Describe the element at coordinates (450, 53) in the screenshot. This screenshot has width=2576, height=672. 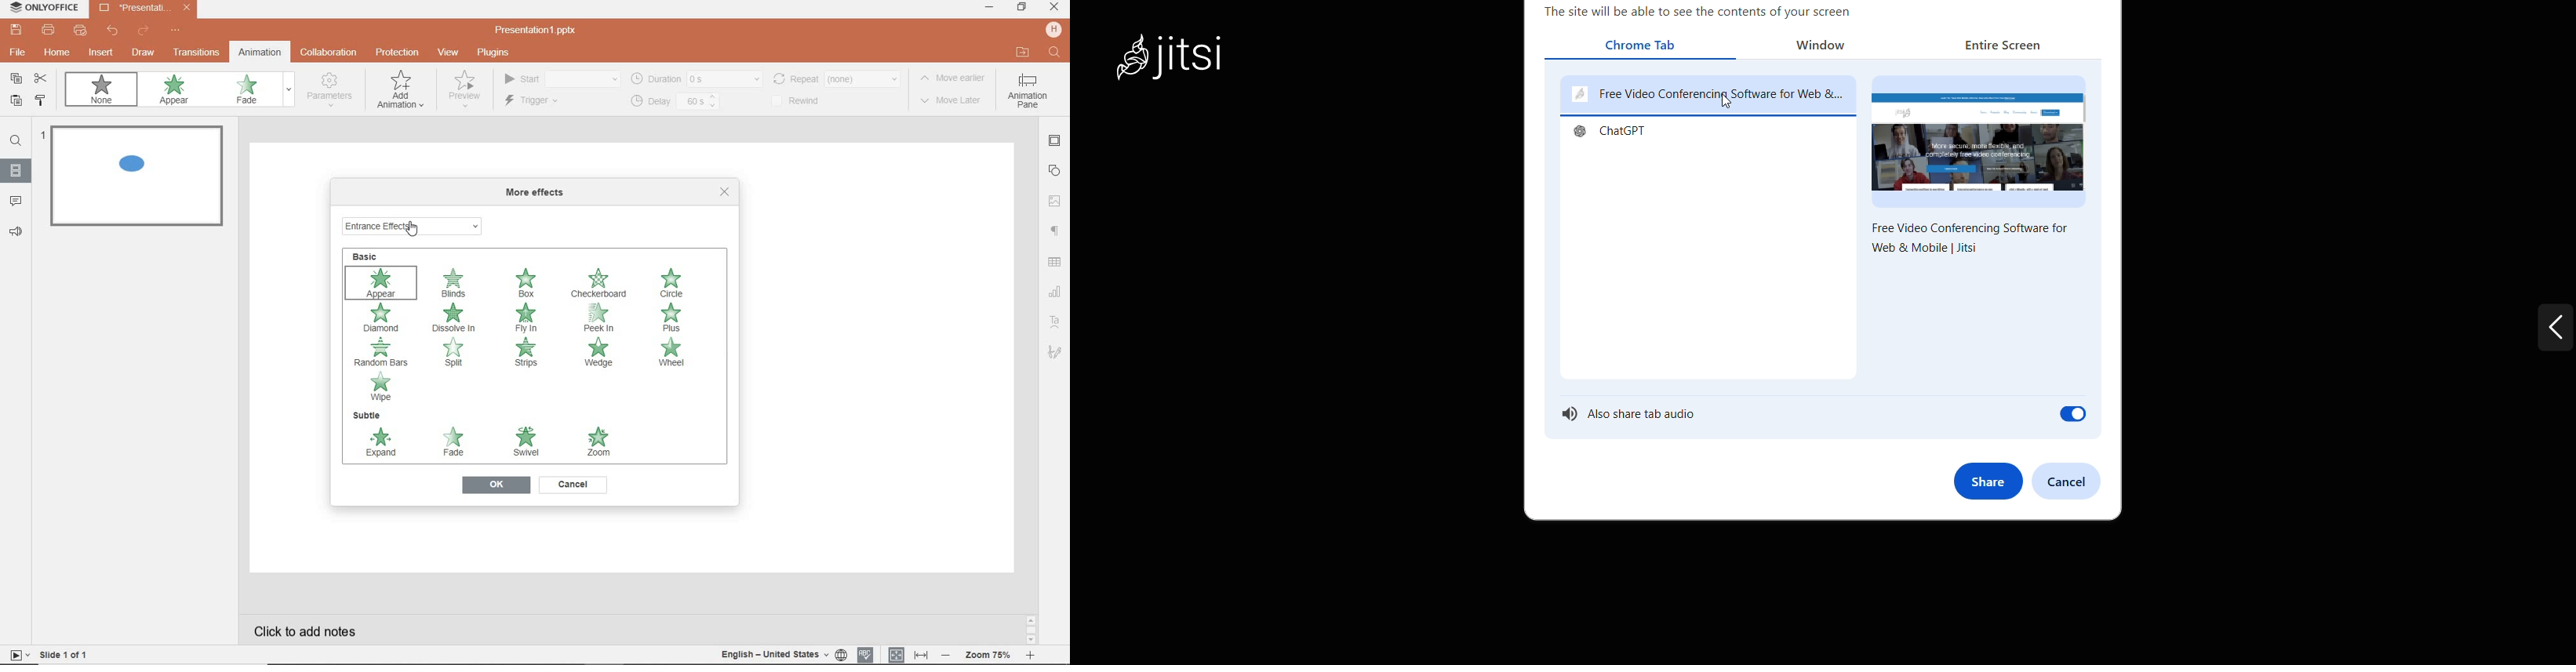
I see `view` at that location.